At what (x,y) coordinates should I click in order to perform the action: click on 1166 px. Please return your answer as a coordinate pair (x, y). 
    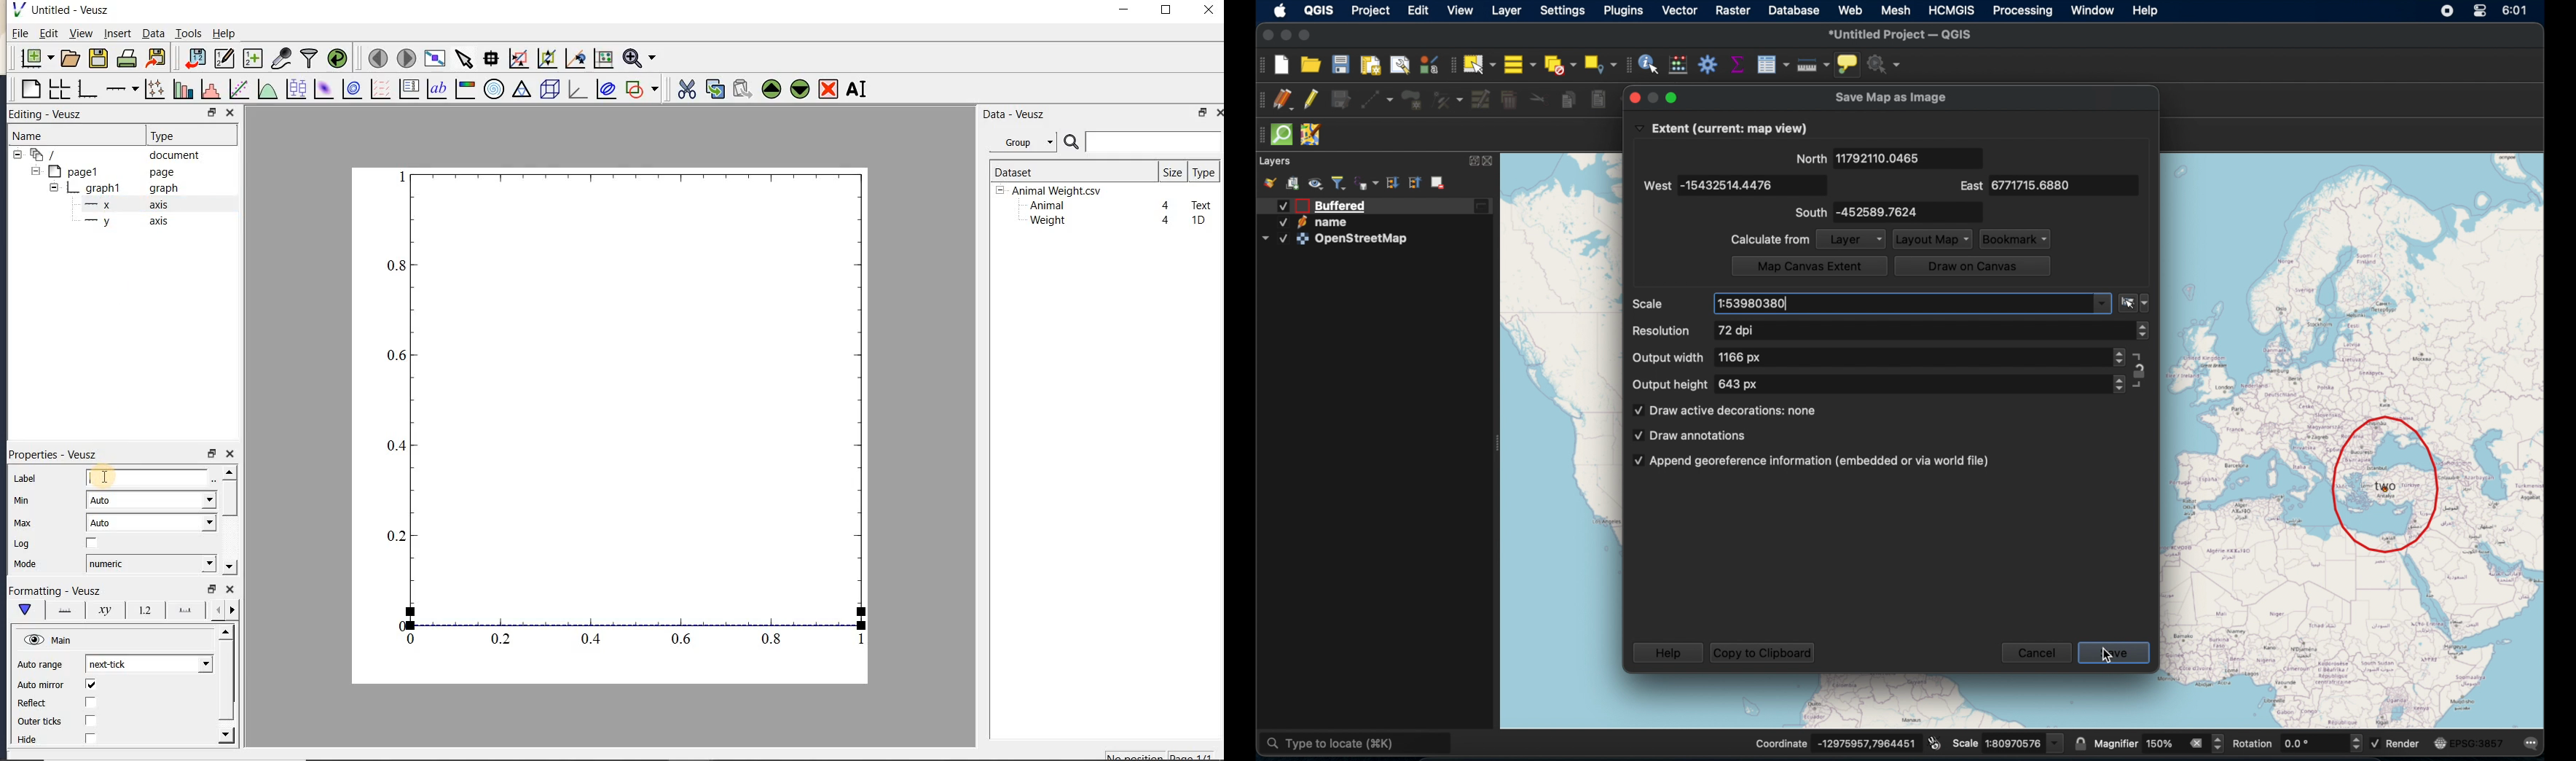
    Looking at the image, I should click on (1741, 358).